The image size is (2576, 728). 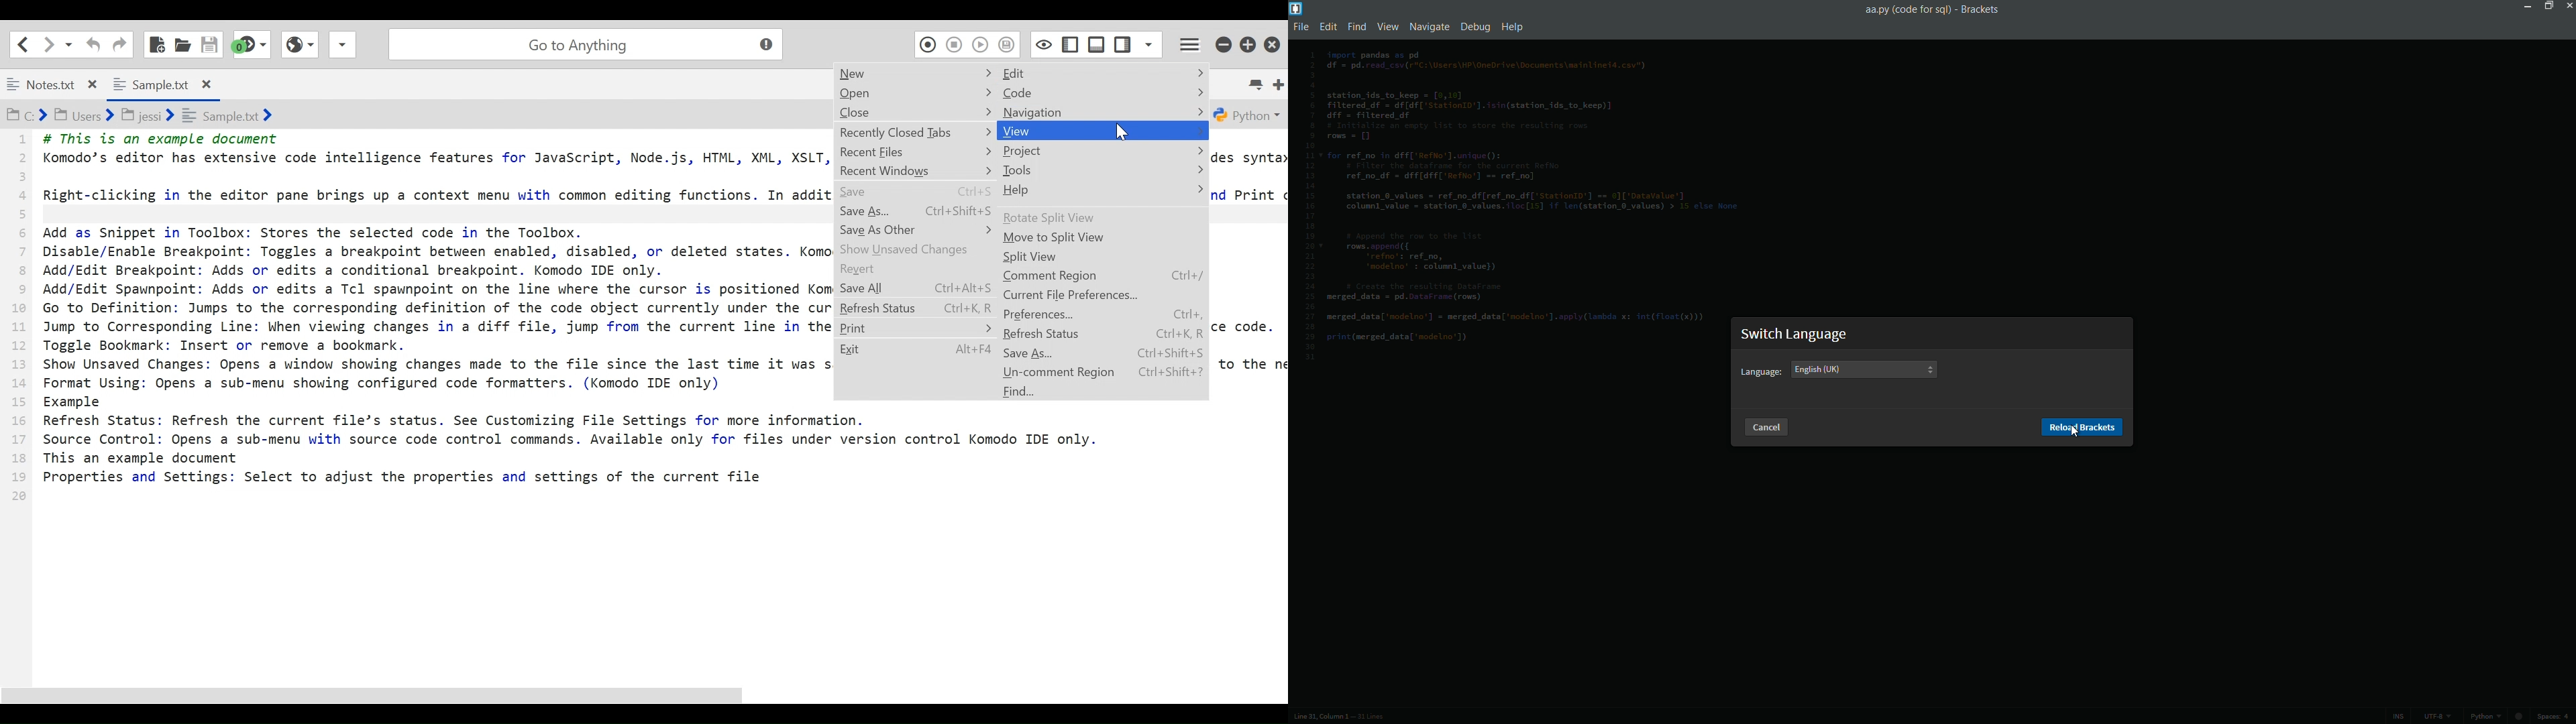 I want to click on app icon, so click(x=1296, y=8).